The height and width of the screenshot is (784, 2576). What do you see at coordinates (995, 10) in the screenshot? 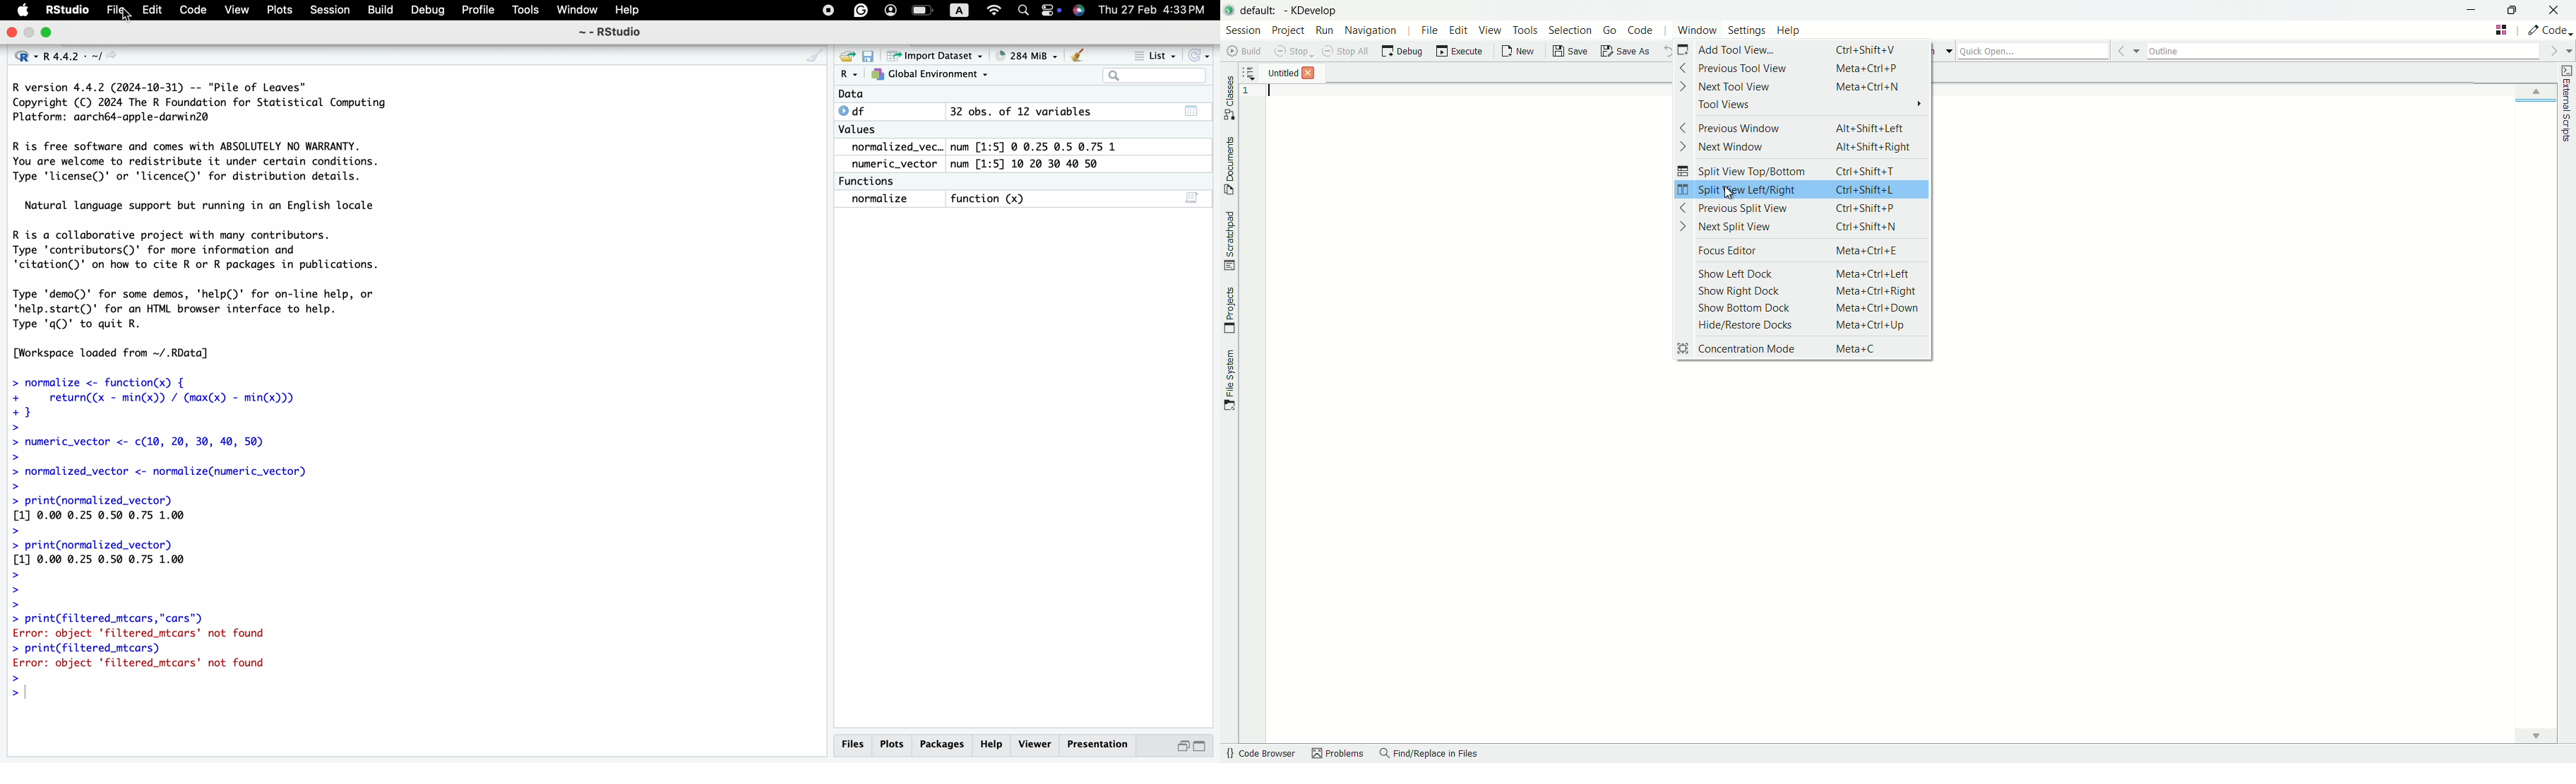
I see `wifi` at bounding box center [995, 10].